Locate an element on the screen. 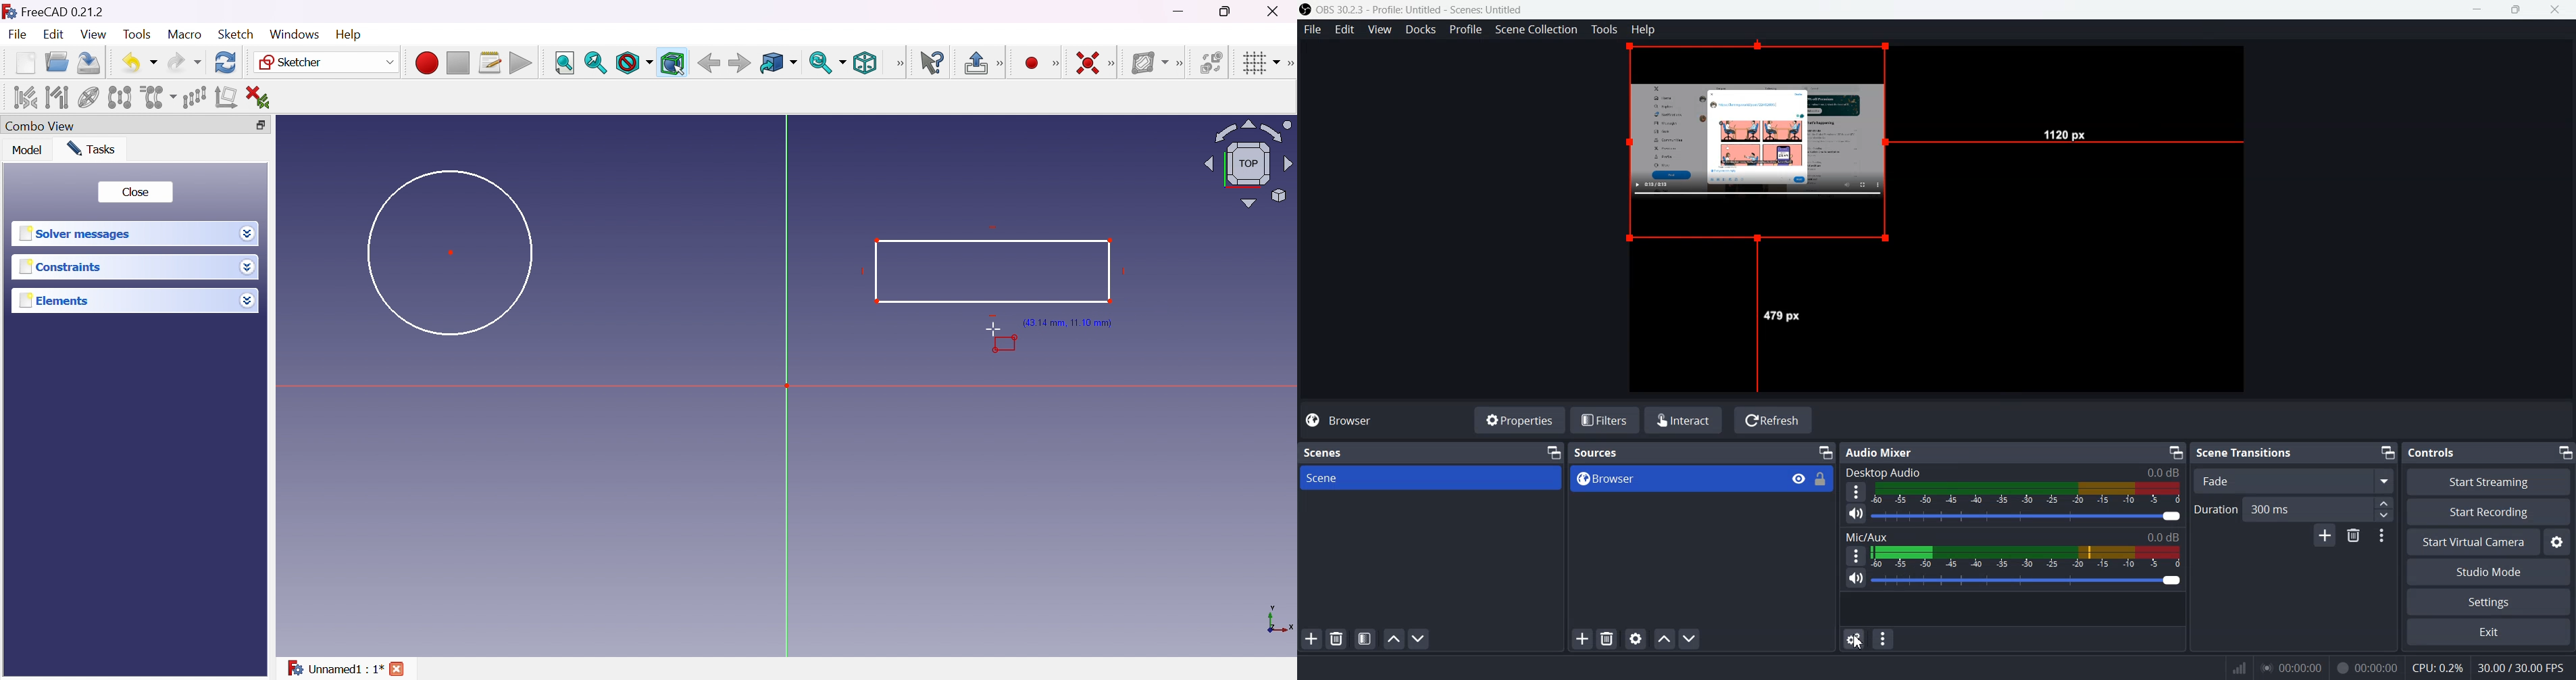  Stop macro recording is located at coordinates (457, 64).